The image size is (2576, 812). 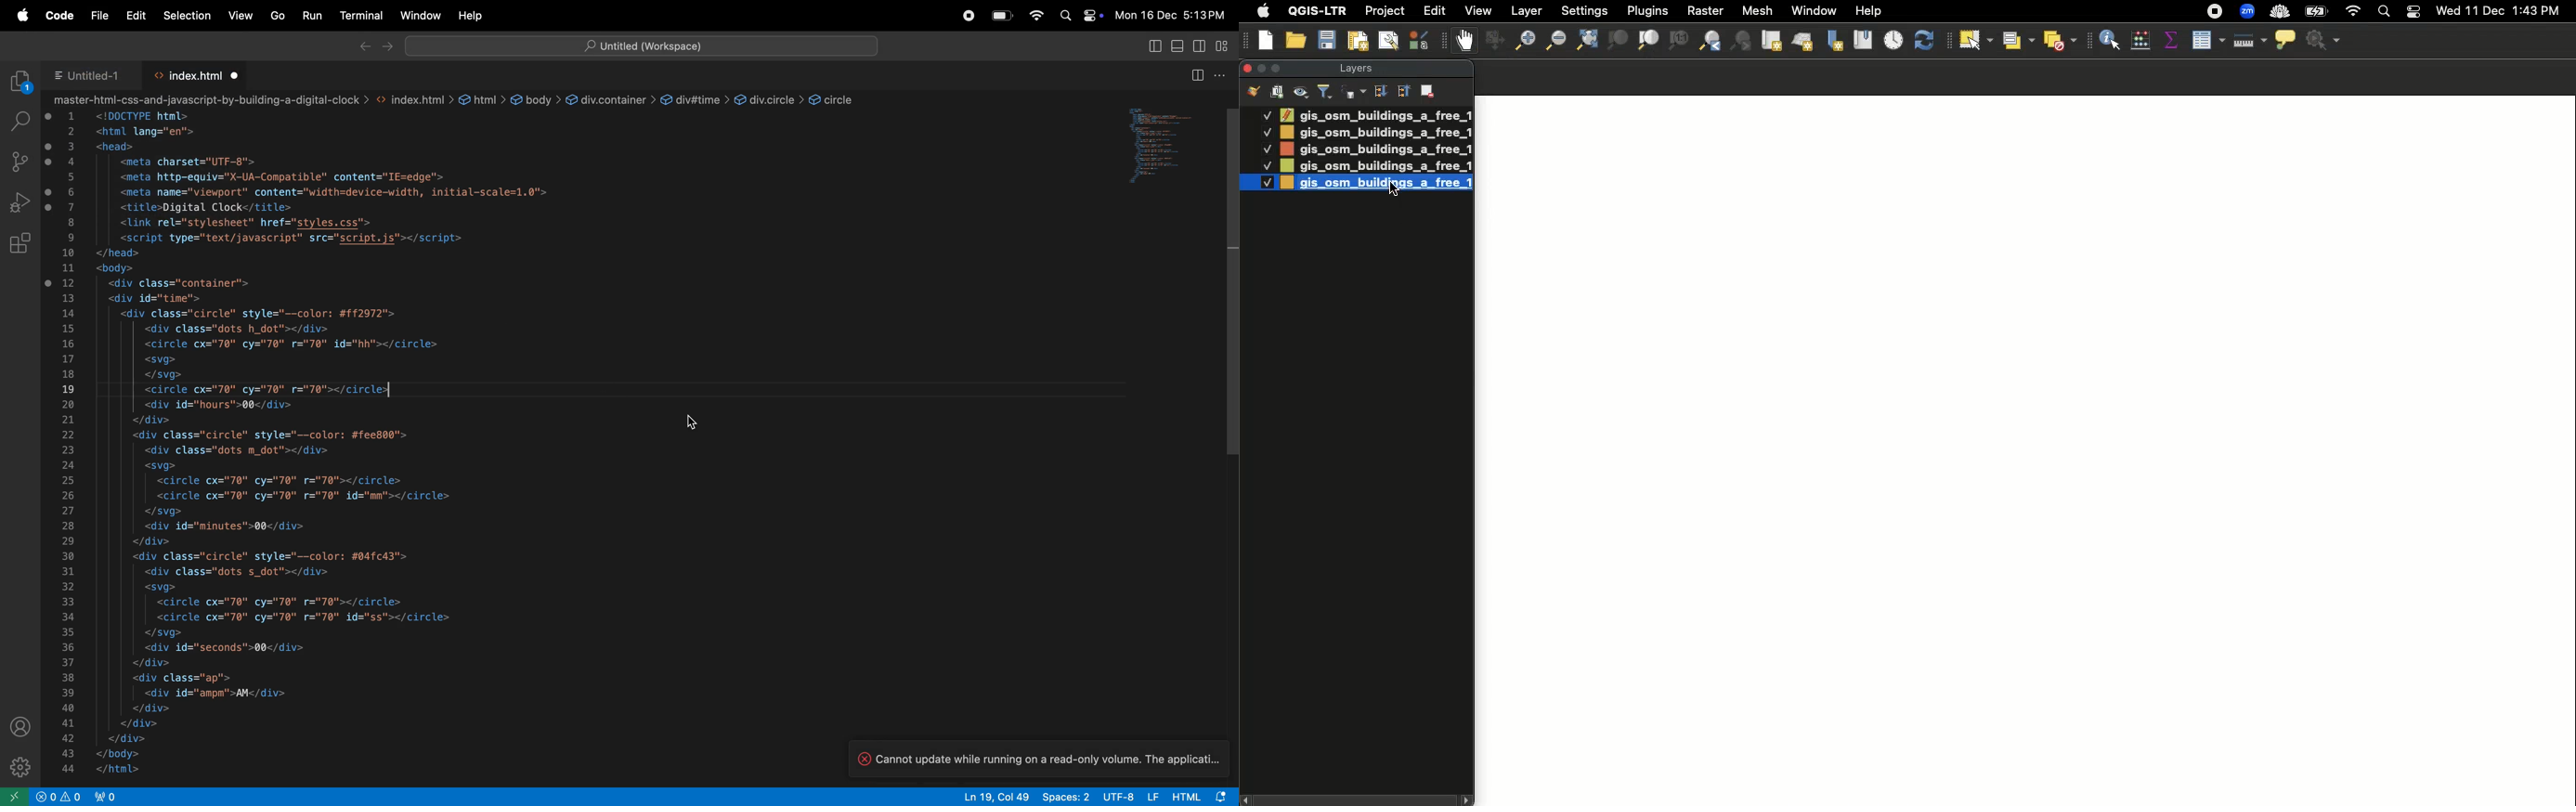 What do you see at coordinates (1354, 70) in the screenshot?
I see `Layer ` at bounding box center [1354, 70].